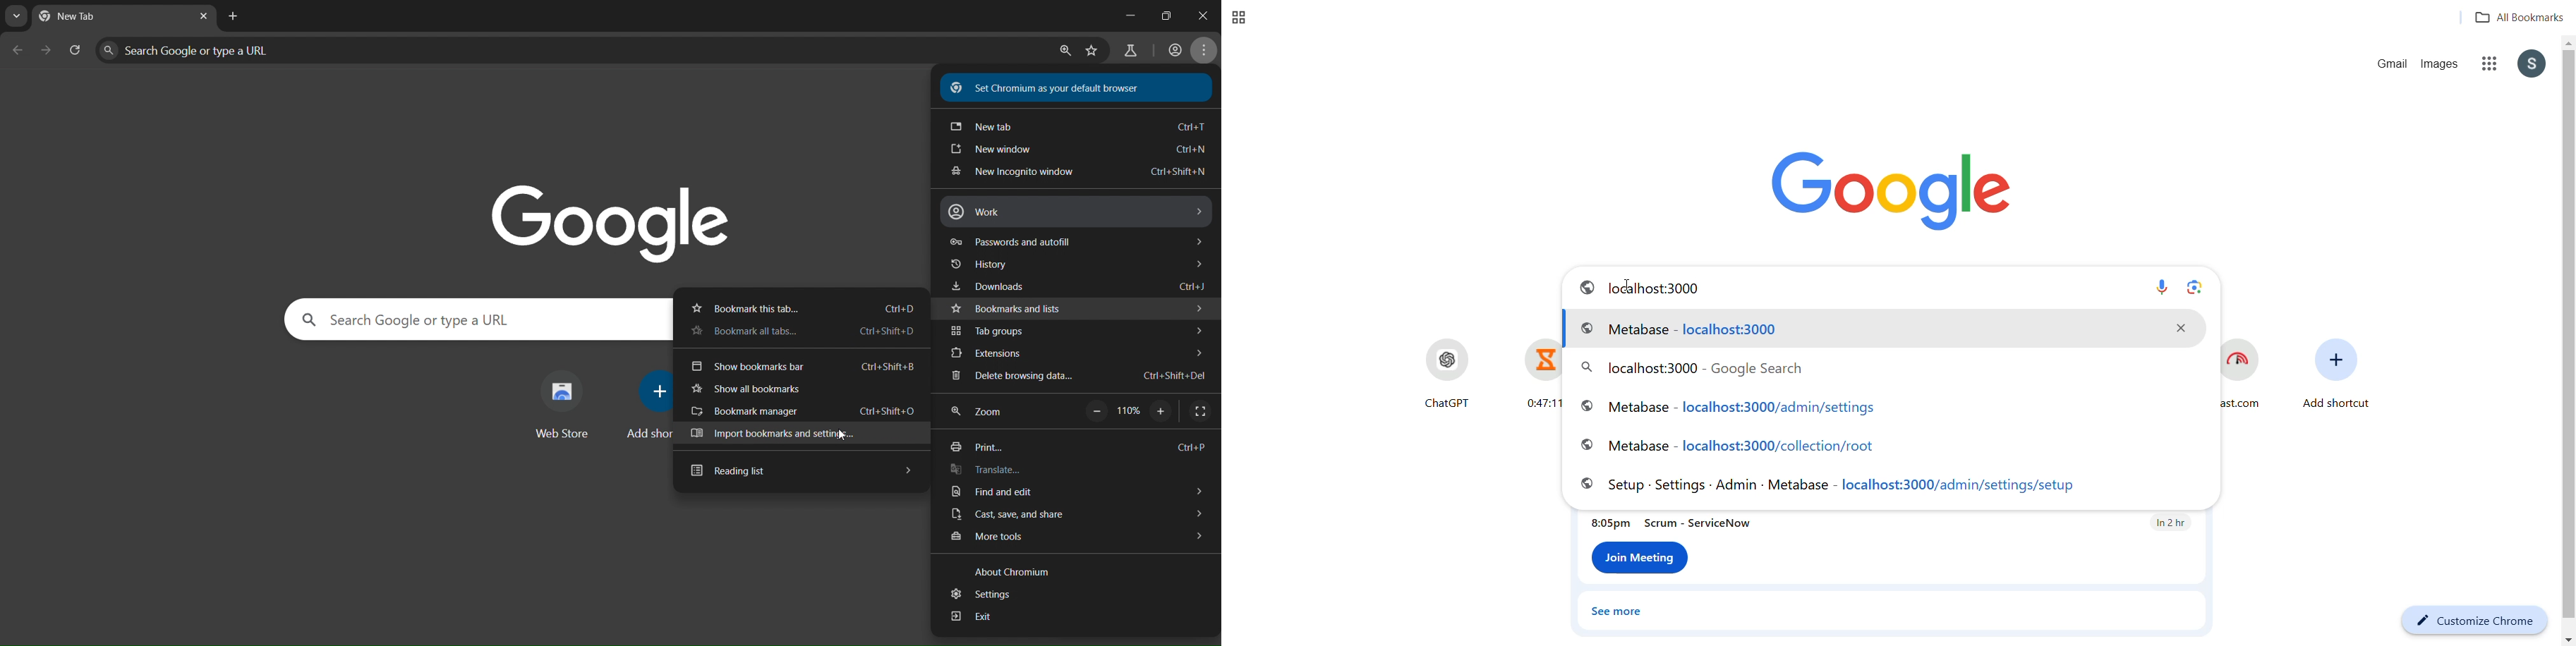 This screenshot has height=672, width=2576. What do you see at coordinates (842, 435) in the screenshot?
I see `Cursor` at bounding box center [842, 435].